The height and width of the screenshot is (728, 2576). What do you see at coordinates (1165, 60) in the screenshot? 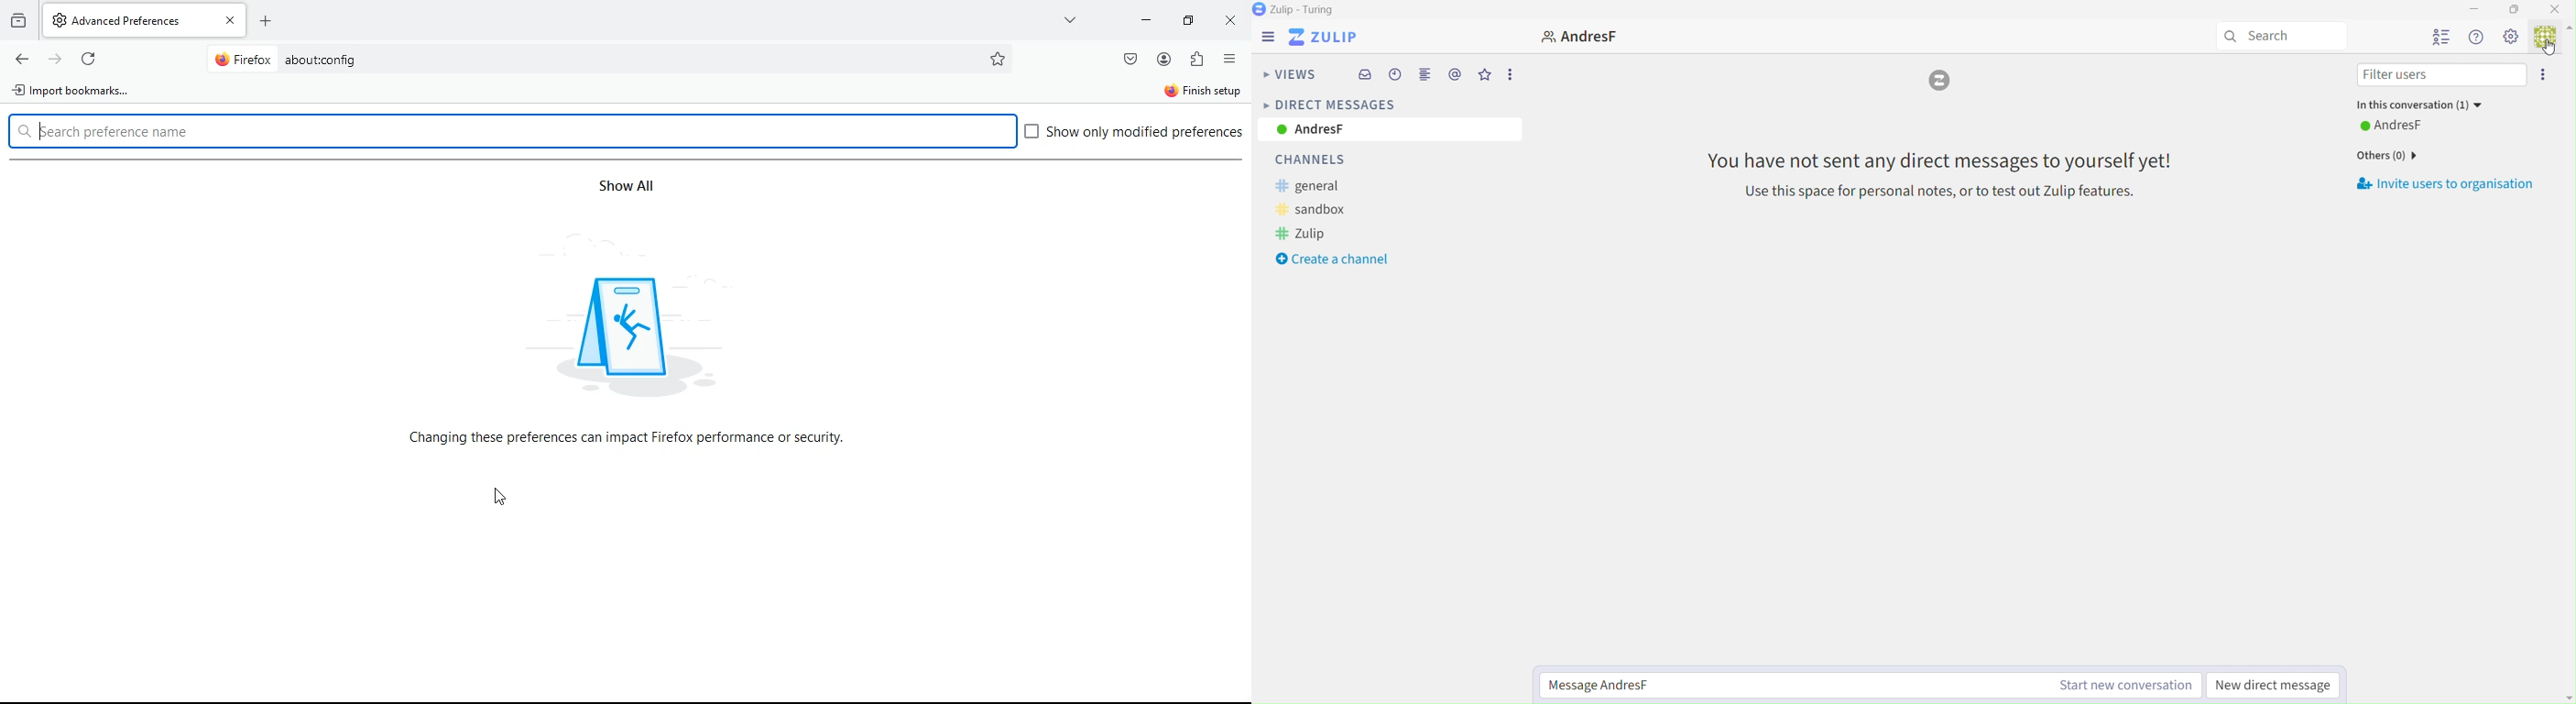
I see `profile` at bounding box center [1165, 60].